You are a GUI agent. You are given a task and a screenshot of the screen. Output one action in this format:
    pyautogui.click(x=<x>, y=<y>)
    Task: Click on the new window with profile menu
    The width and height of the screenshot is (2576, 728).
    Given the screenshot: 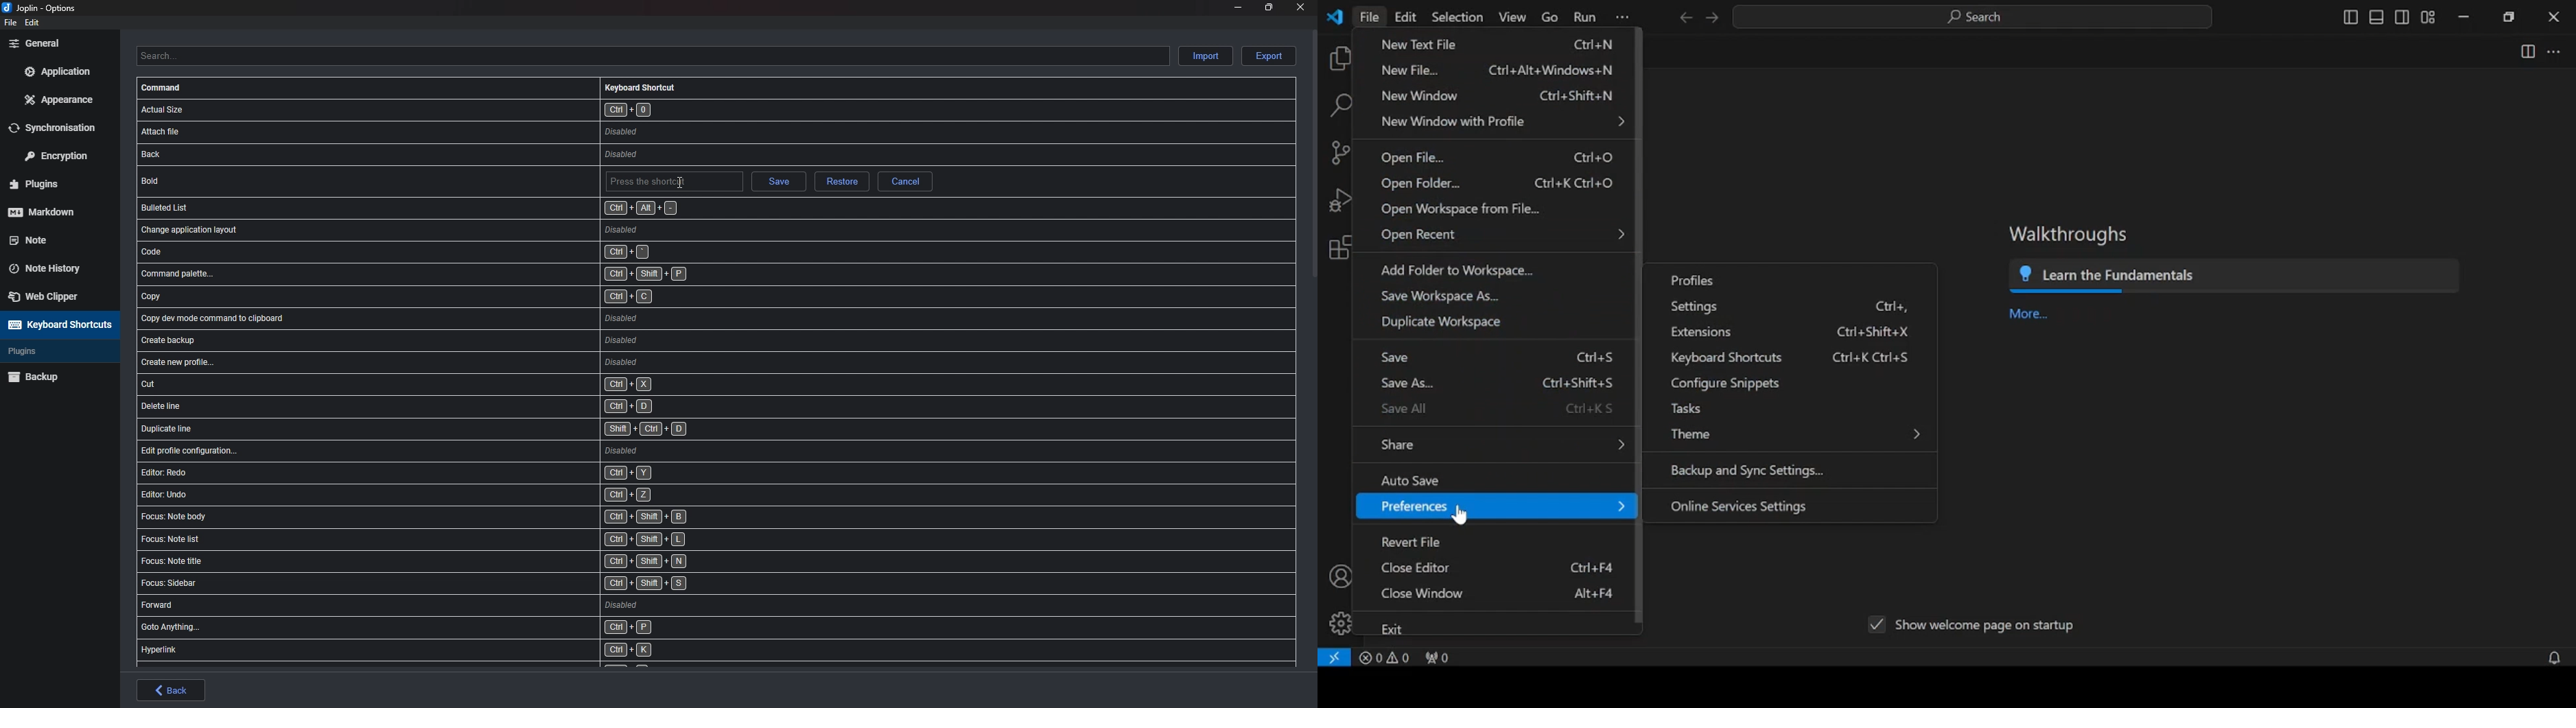 What is the action you would take?
    pyautogui.click(x=1503, y=122)
    